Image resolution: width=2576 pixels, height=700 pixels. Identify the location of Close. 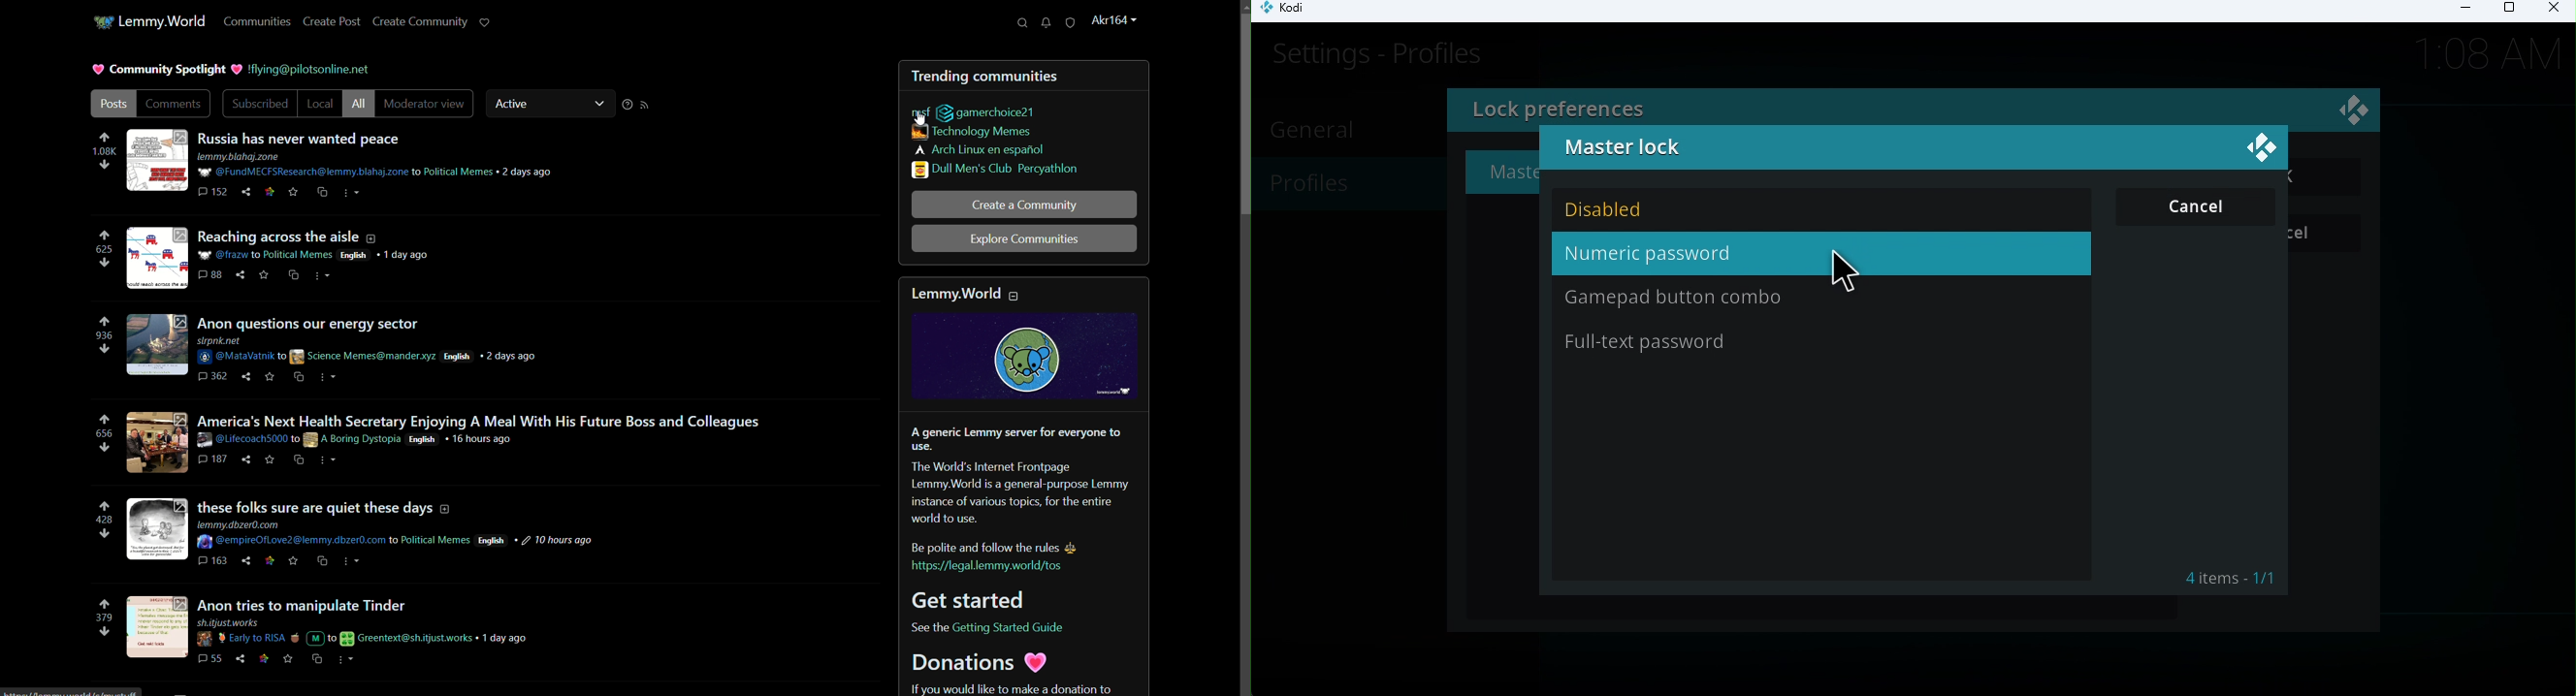
(2551, 11).